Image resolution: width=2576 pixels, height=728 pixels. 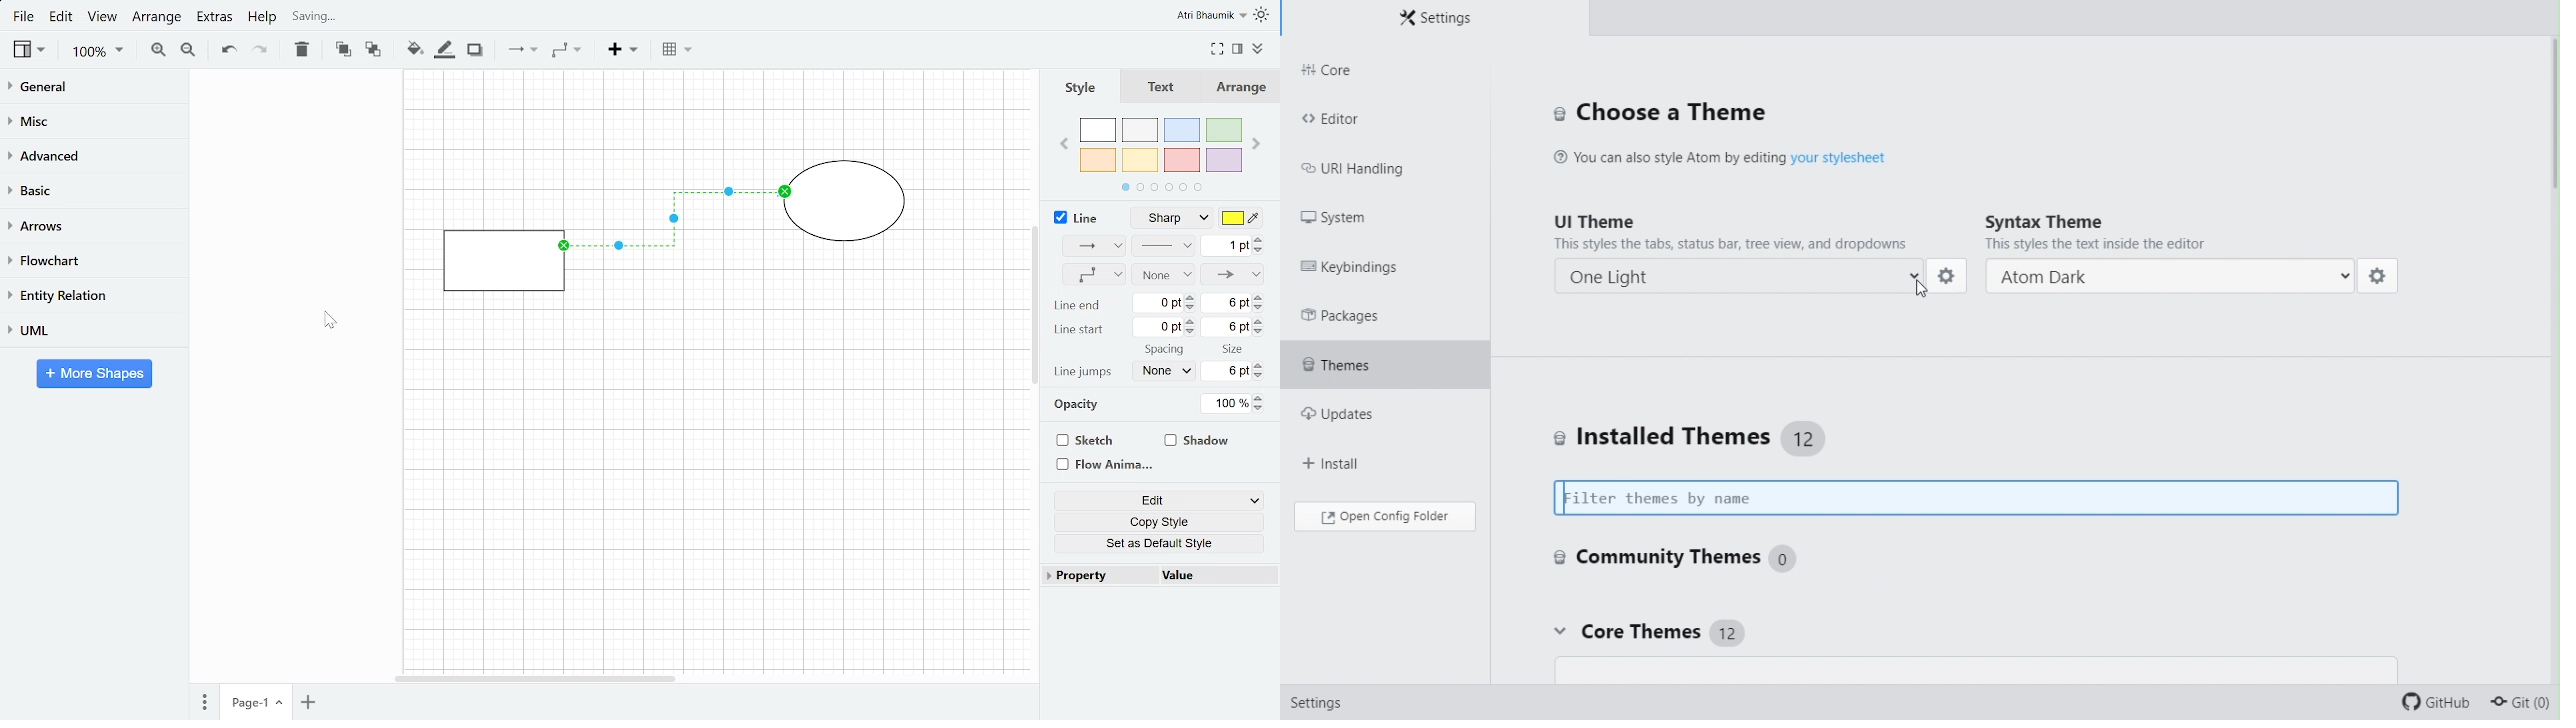 What do you see at coordinates (1218, 49) in the screenshot?
I see `Fullscreen` at bounding box center [1218, 49].